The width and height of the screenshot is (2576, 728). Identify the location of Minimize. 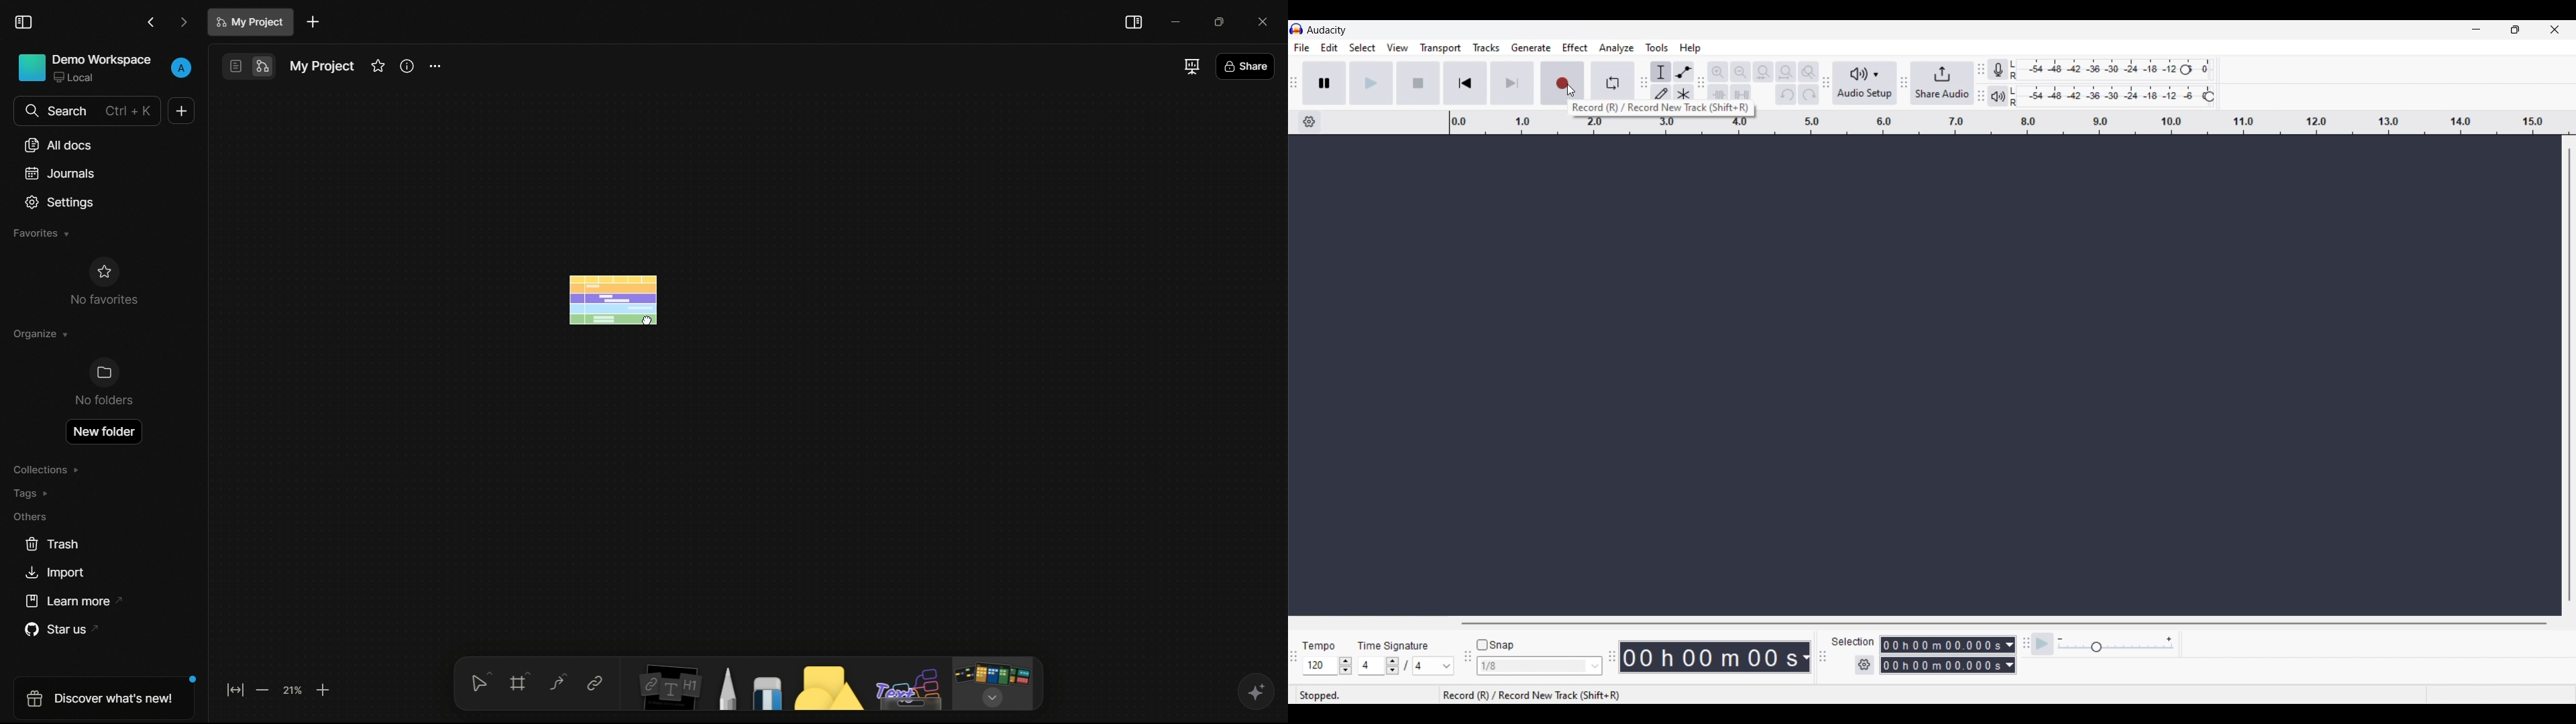
(2476, 29).